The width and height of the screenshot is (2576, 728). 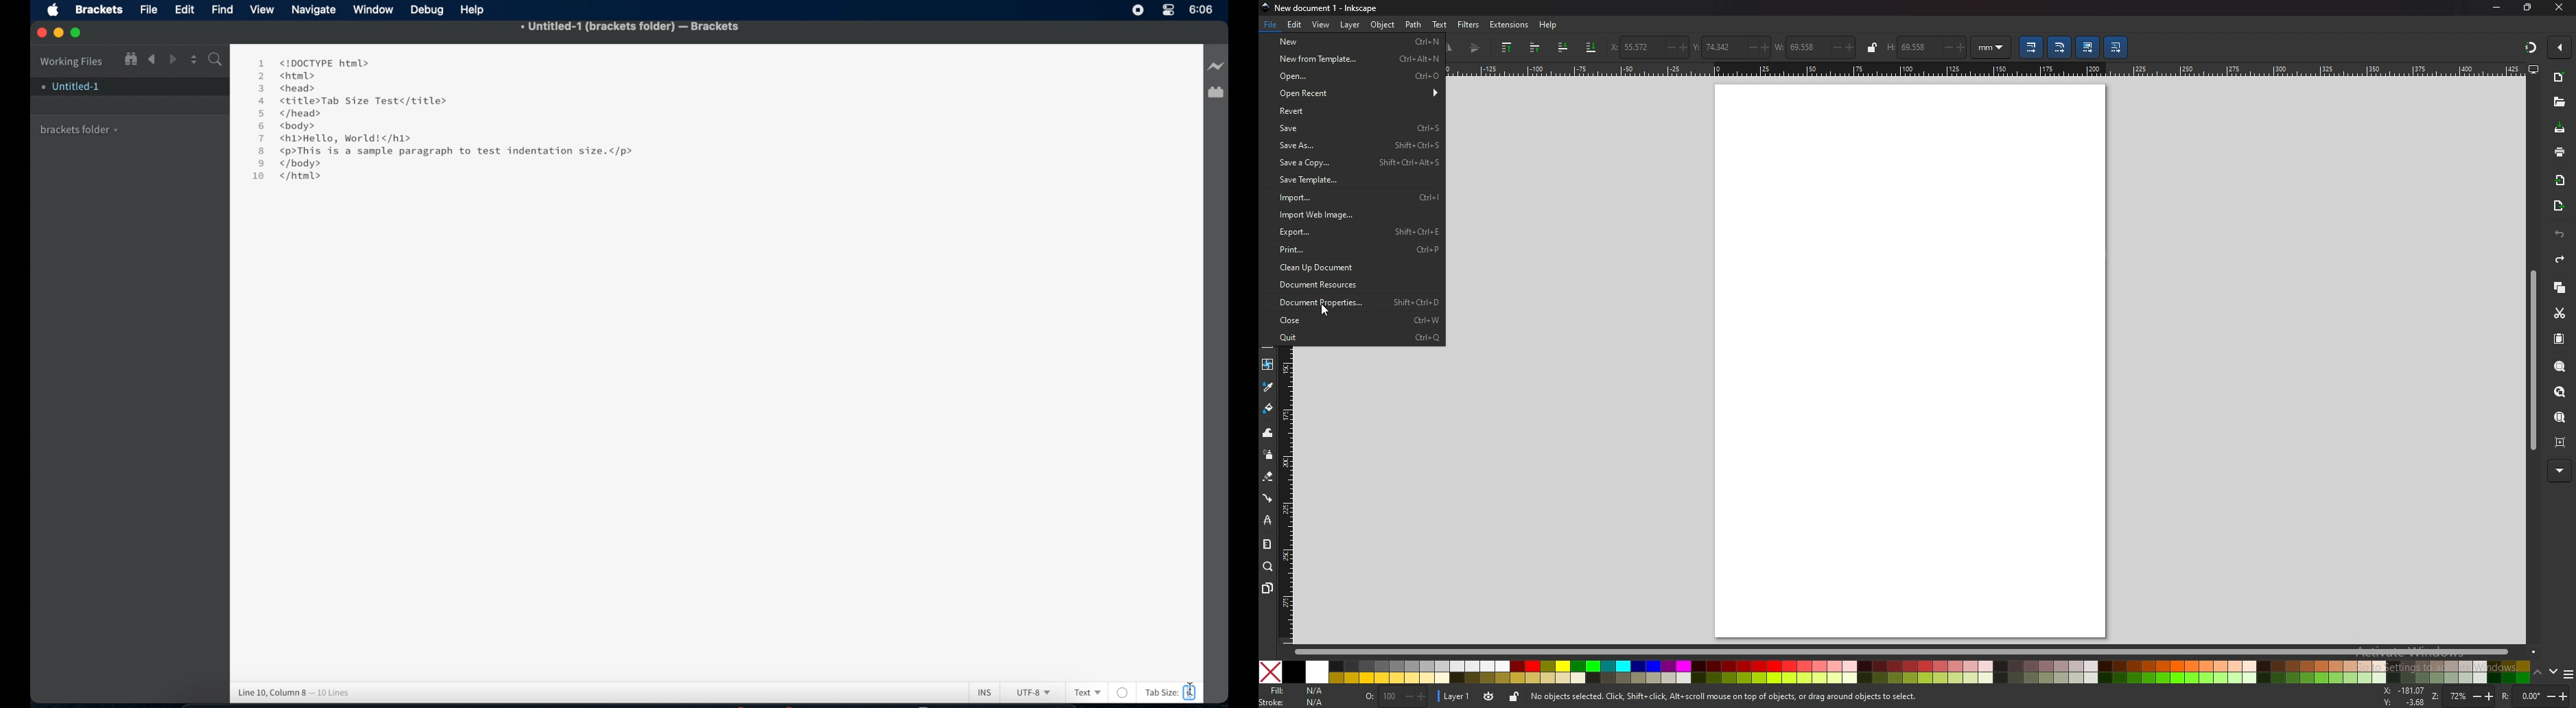 I want to click on Stop, so click(x=1138, y=10).